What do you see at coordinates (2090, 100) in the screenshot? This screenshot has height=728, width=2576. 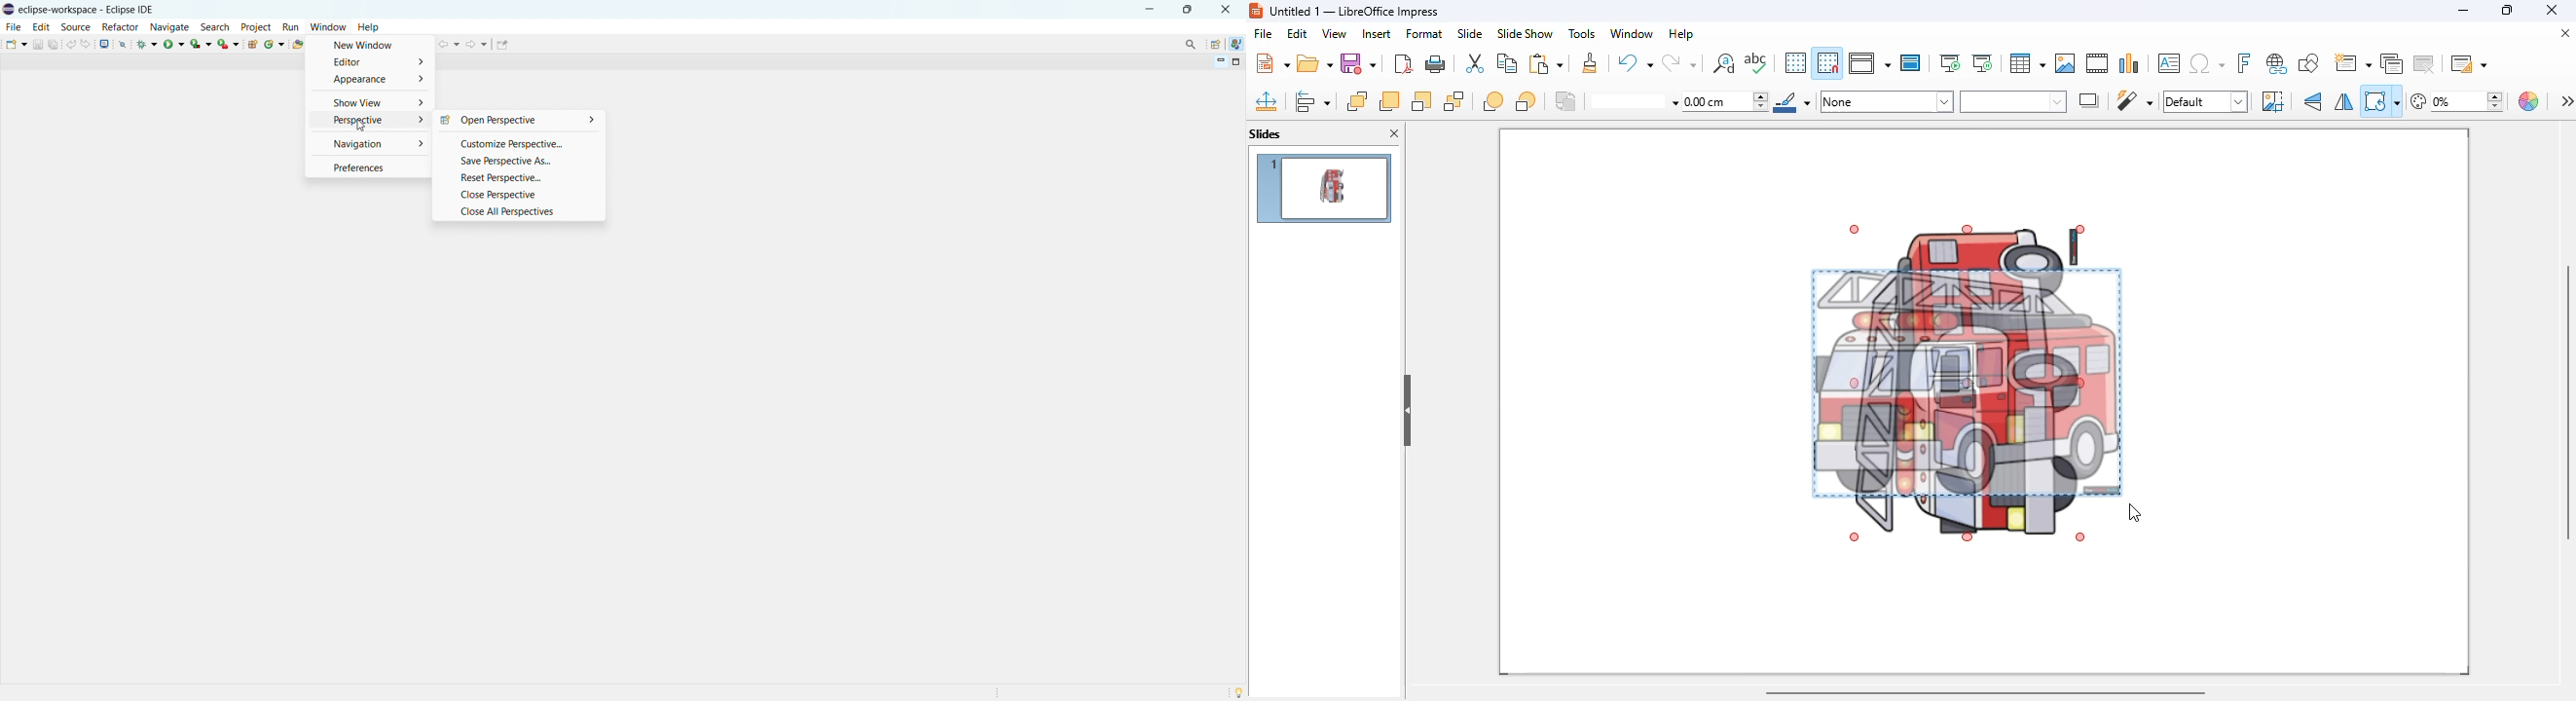 I see `shadow` at bounding box center [2090, 100].